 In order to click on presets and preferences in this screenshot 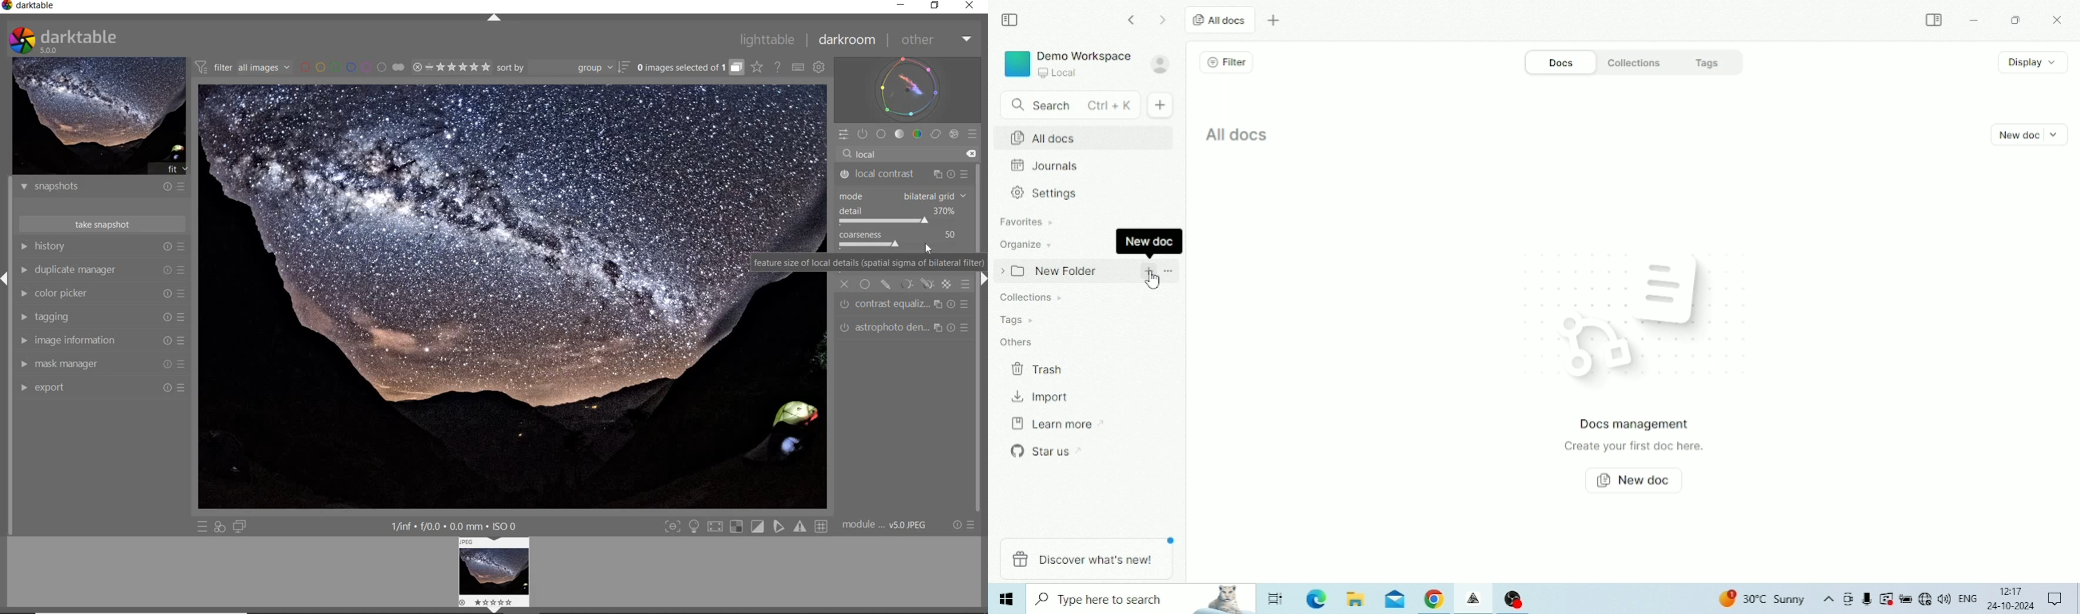, I will do `click(182, 246)`.